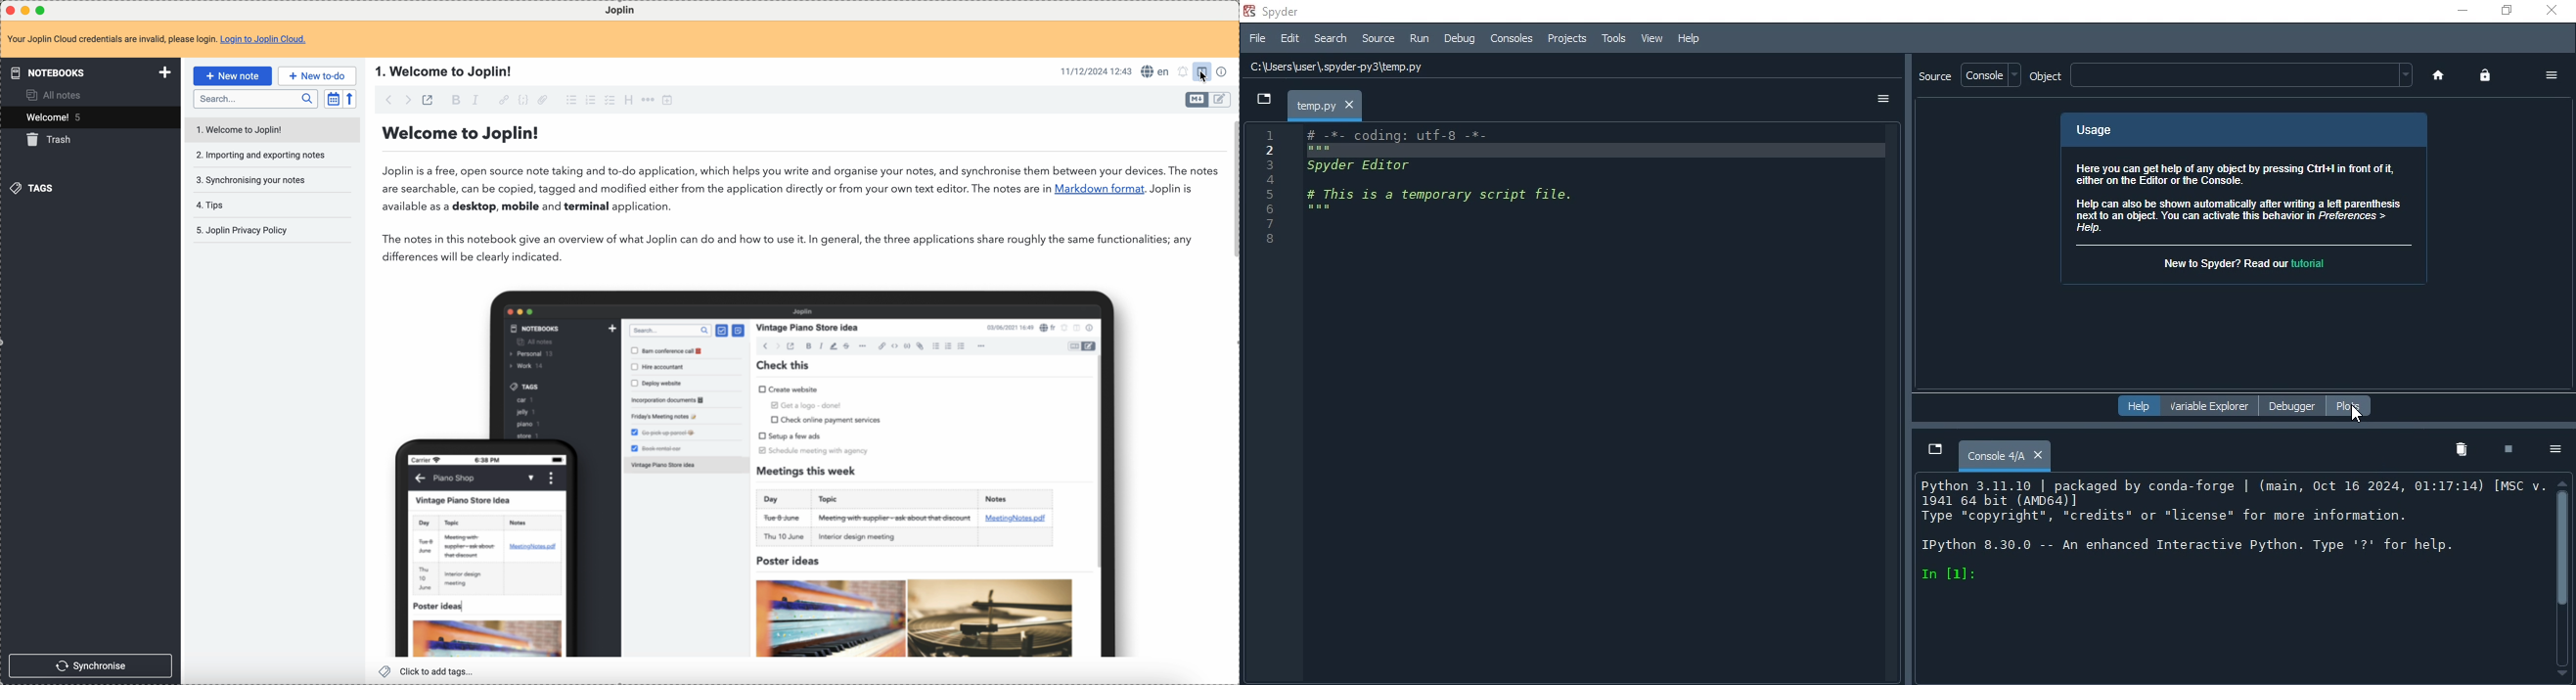  What do you see at coordinates (1376, 38) in the screenshot?
I see `Source` at bounding box center [1376, 38].